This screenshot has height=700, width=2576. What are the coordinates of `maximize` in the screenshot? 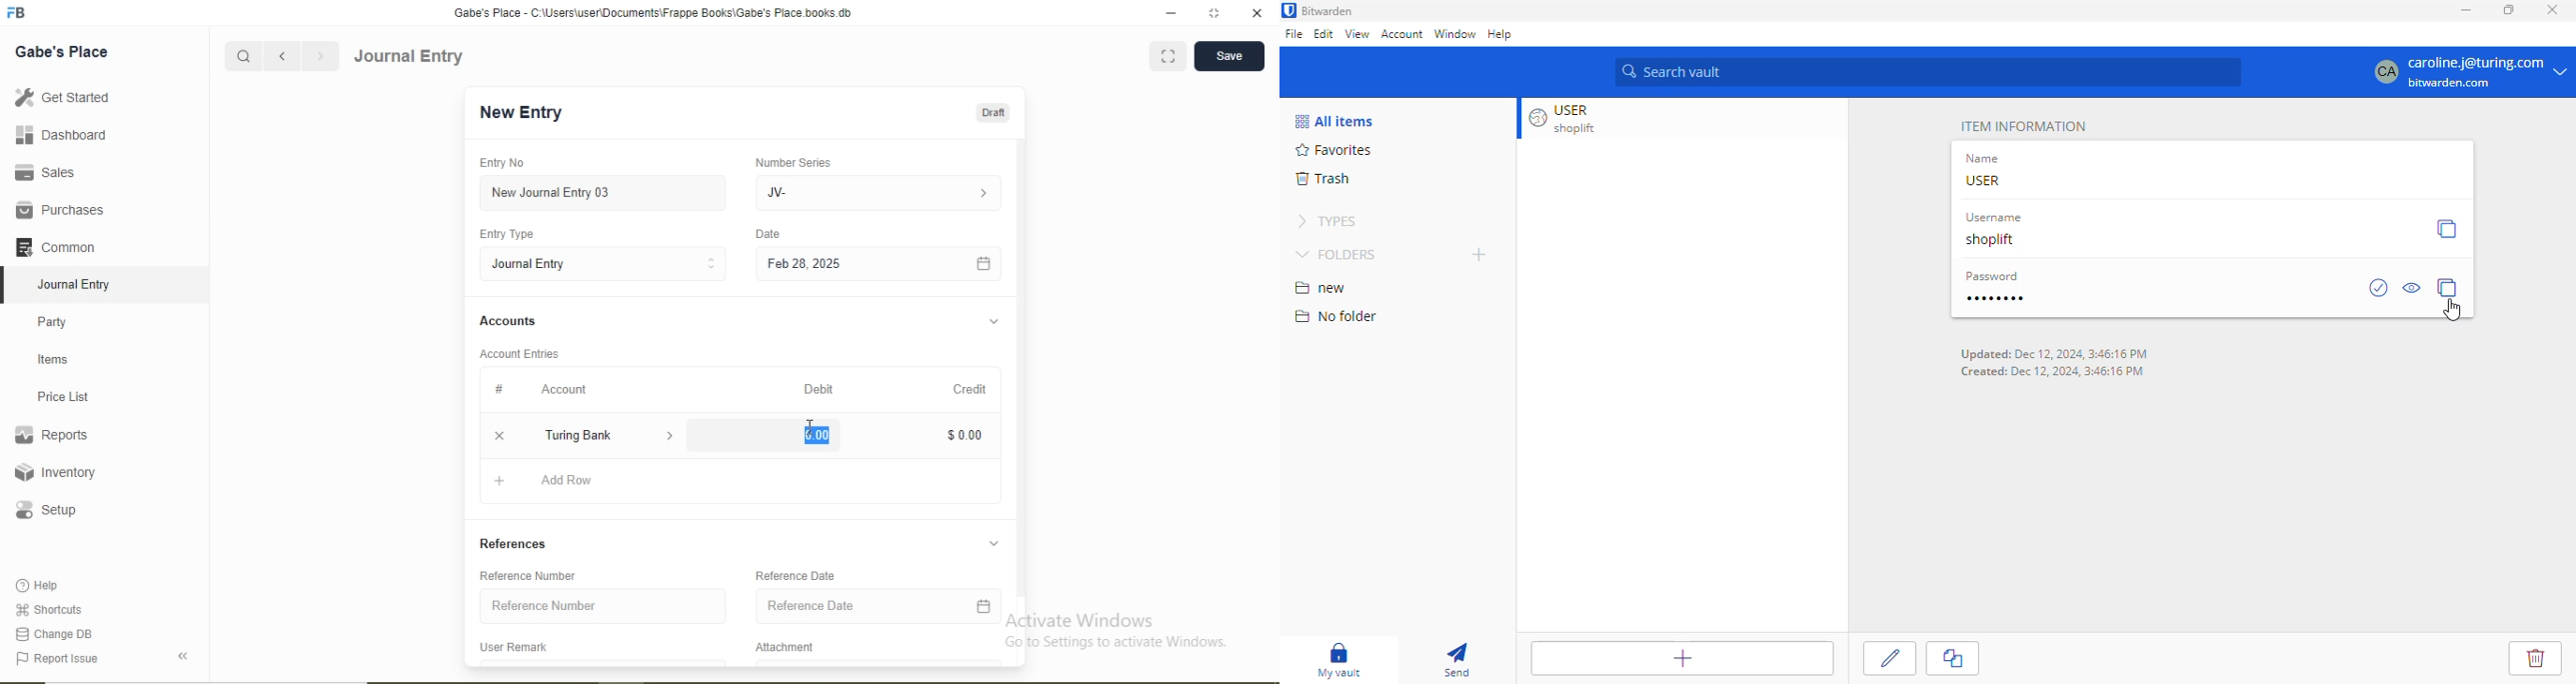 It's located at (2510, 10).